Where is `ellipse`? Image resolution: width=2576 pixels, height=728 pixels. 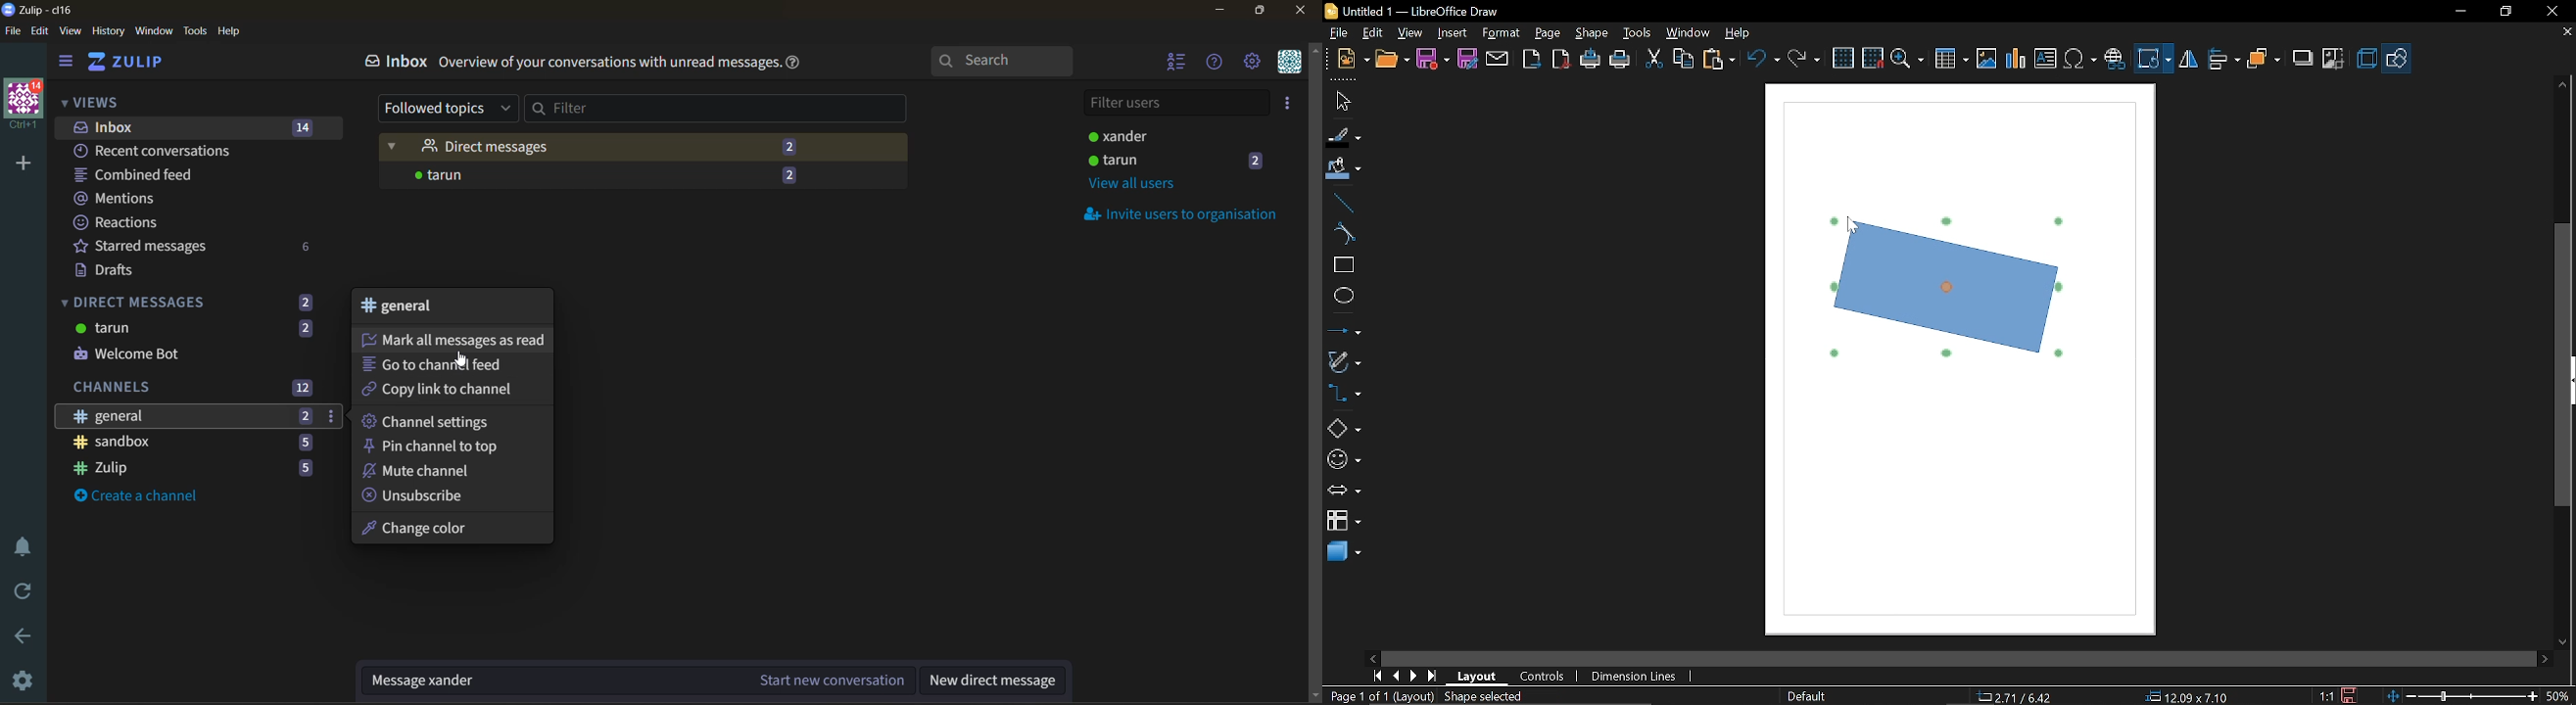 ellipse is located at coordinates (1343, 298).